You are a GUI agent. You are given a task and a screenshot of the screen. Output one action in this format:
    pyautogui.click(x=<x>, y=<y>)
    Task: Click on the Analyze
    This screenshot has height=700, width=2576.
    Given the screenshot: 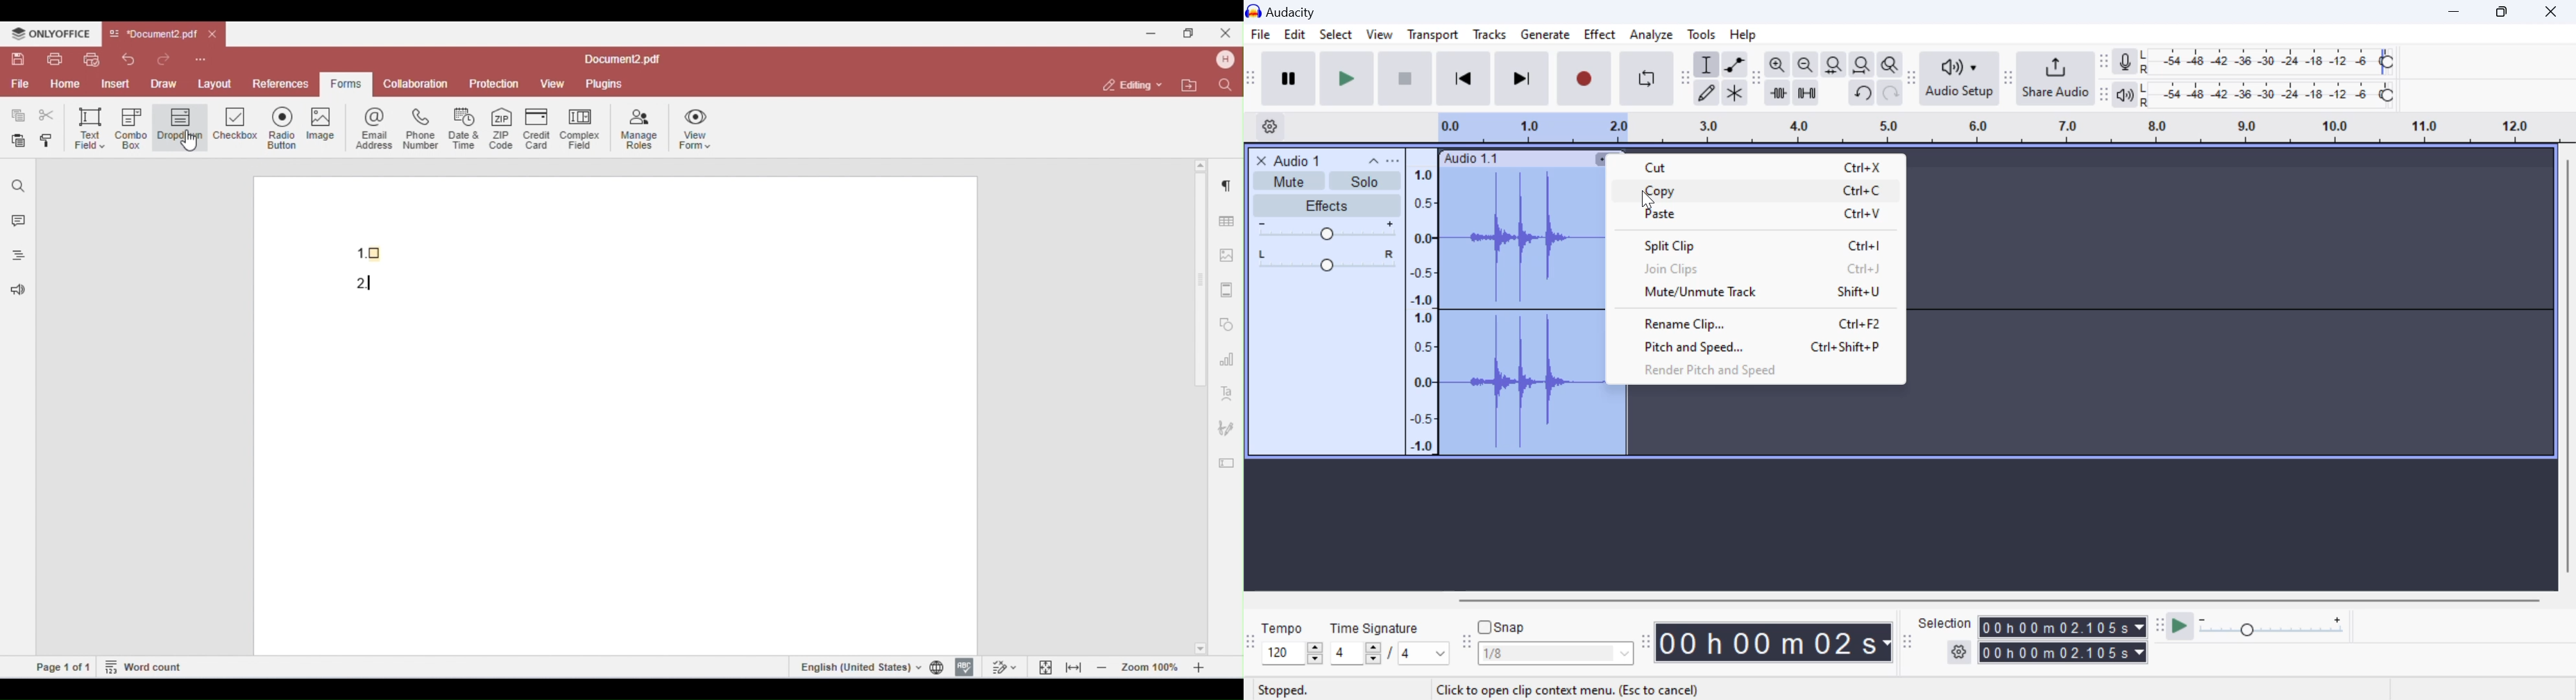 What is the action you would take?
    pyautogui.click(x=1652, y=35)
    